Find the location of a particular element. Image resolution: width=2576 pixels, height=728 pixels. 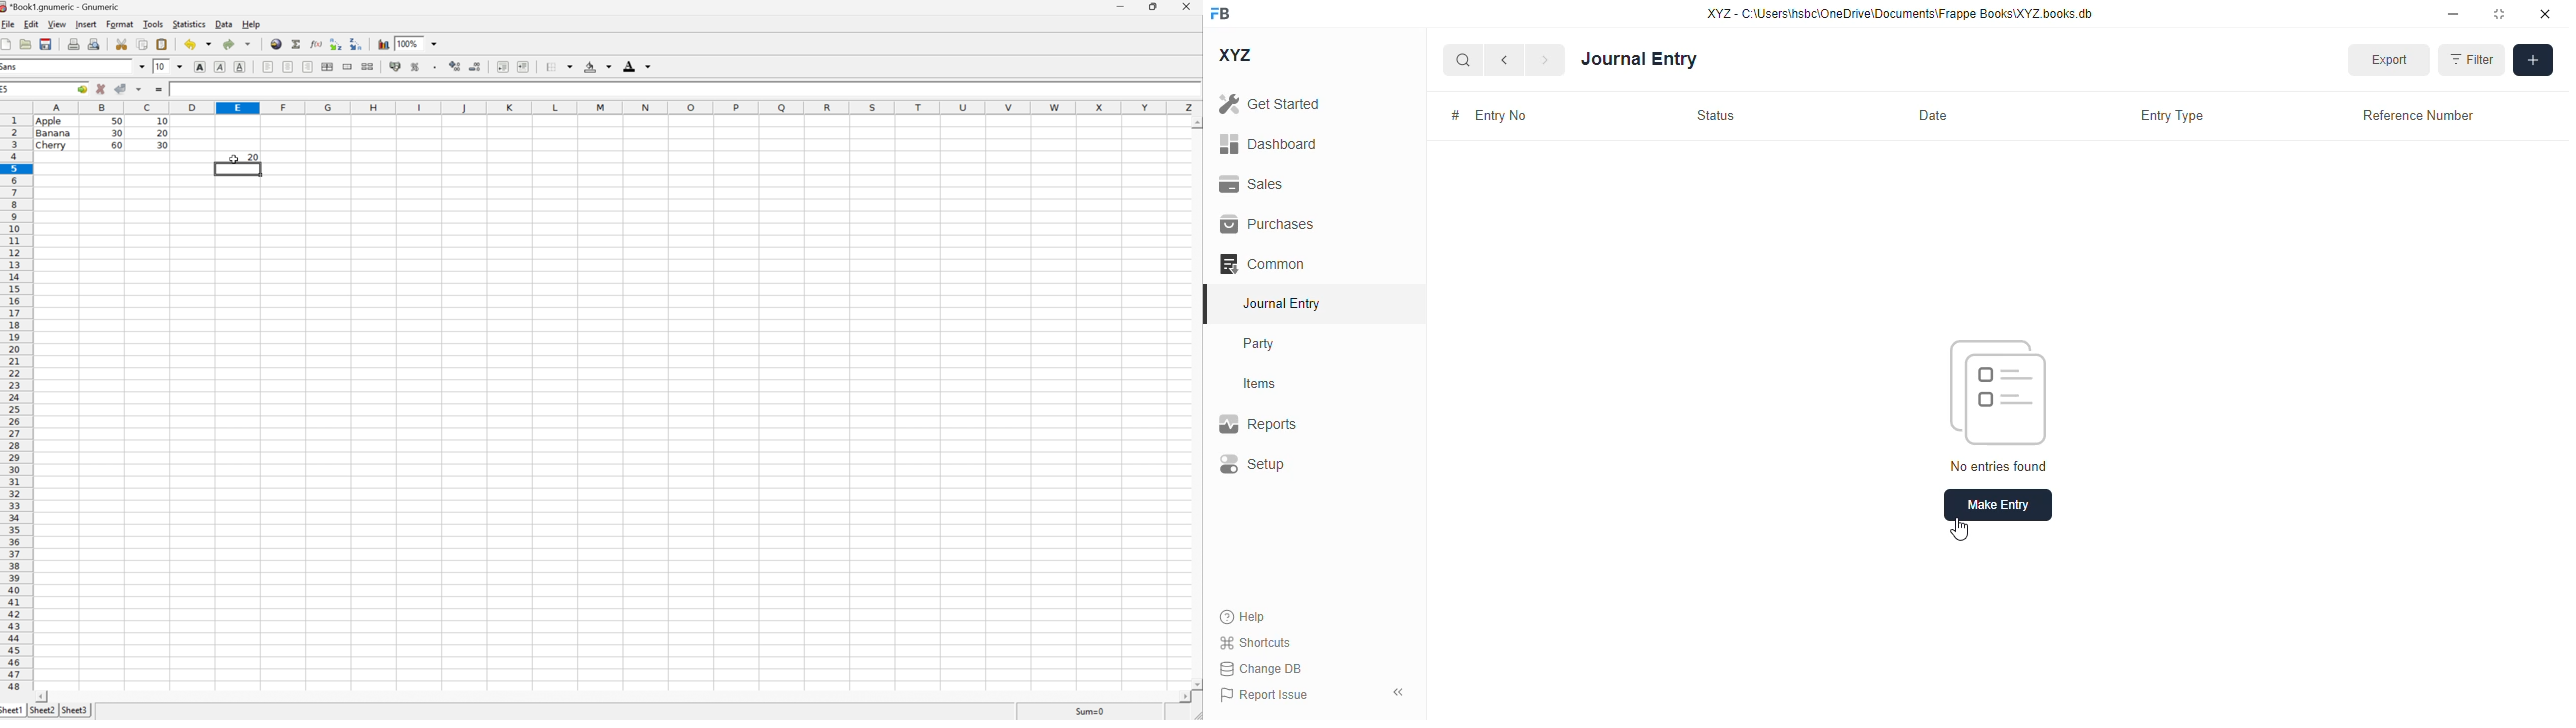

add is located at coordinates (2533, 60).